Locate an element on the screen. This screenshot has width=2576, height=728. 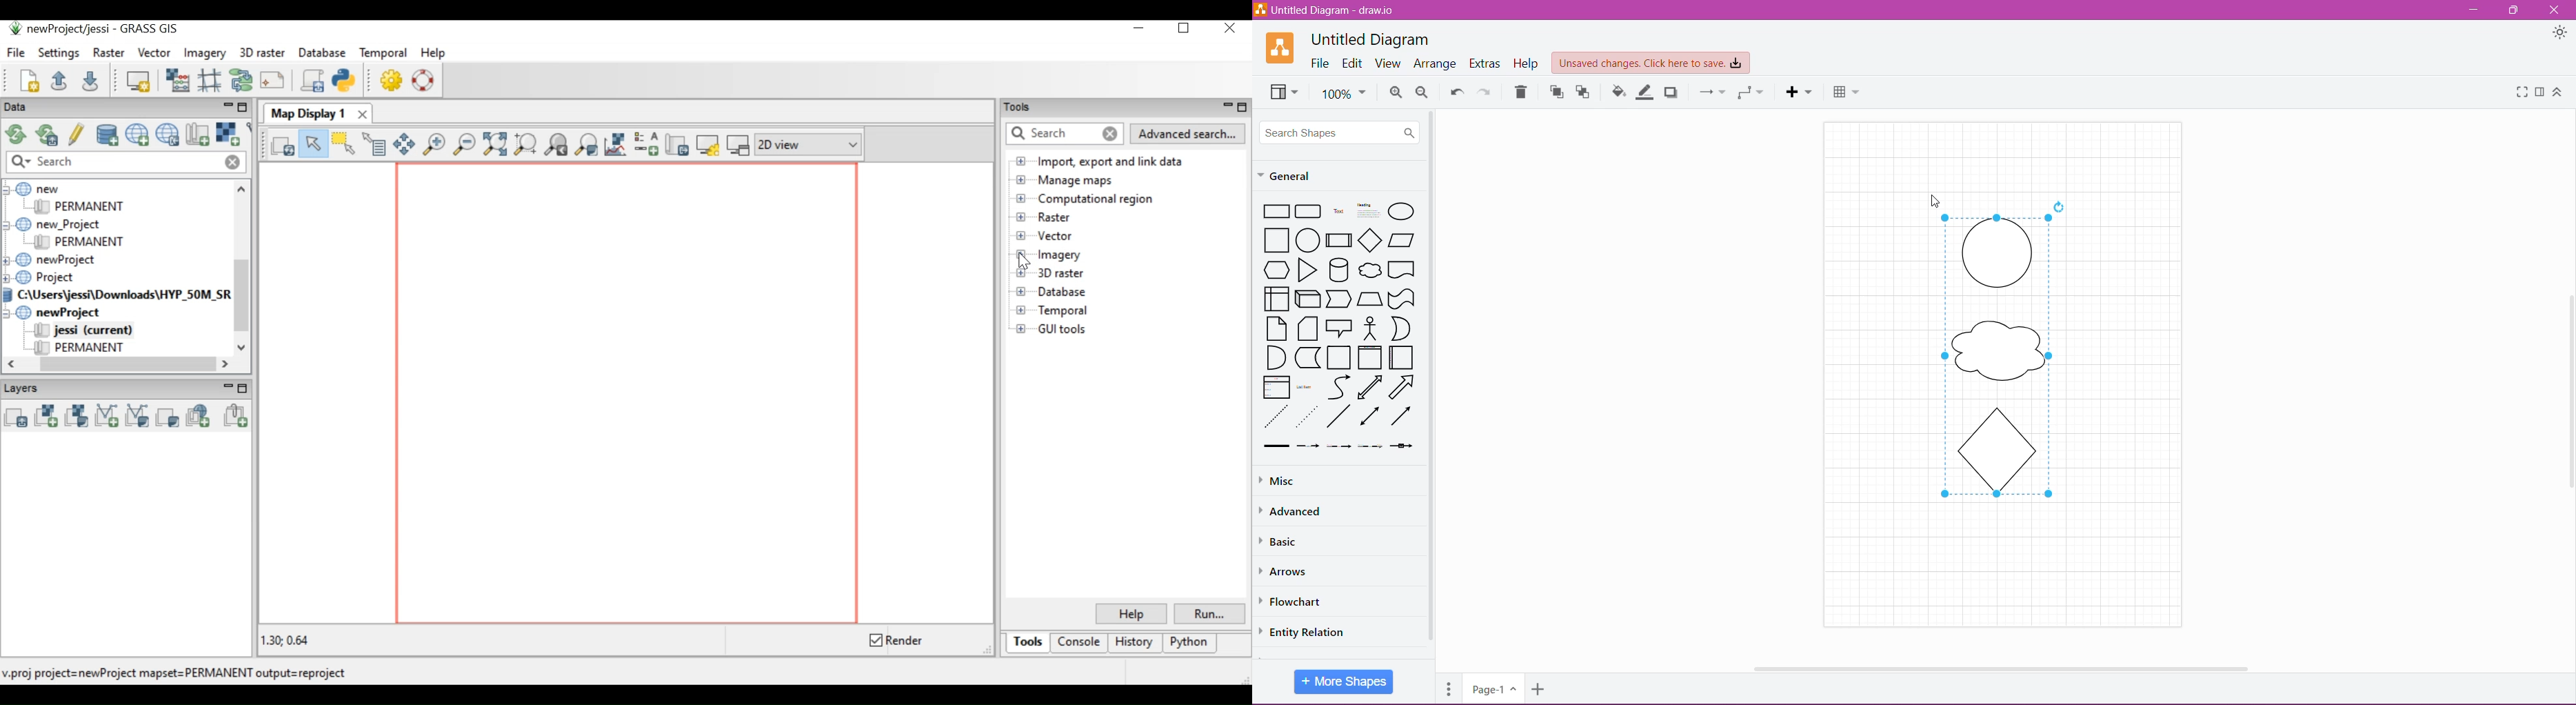
Search Shapes is located at coordinates (1340, 132).